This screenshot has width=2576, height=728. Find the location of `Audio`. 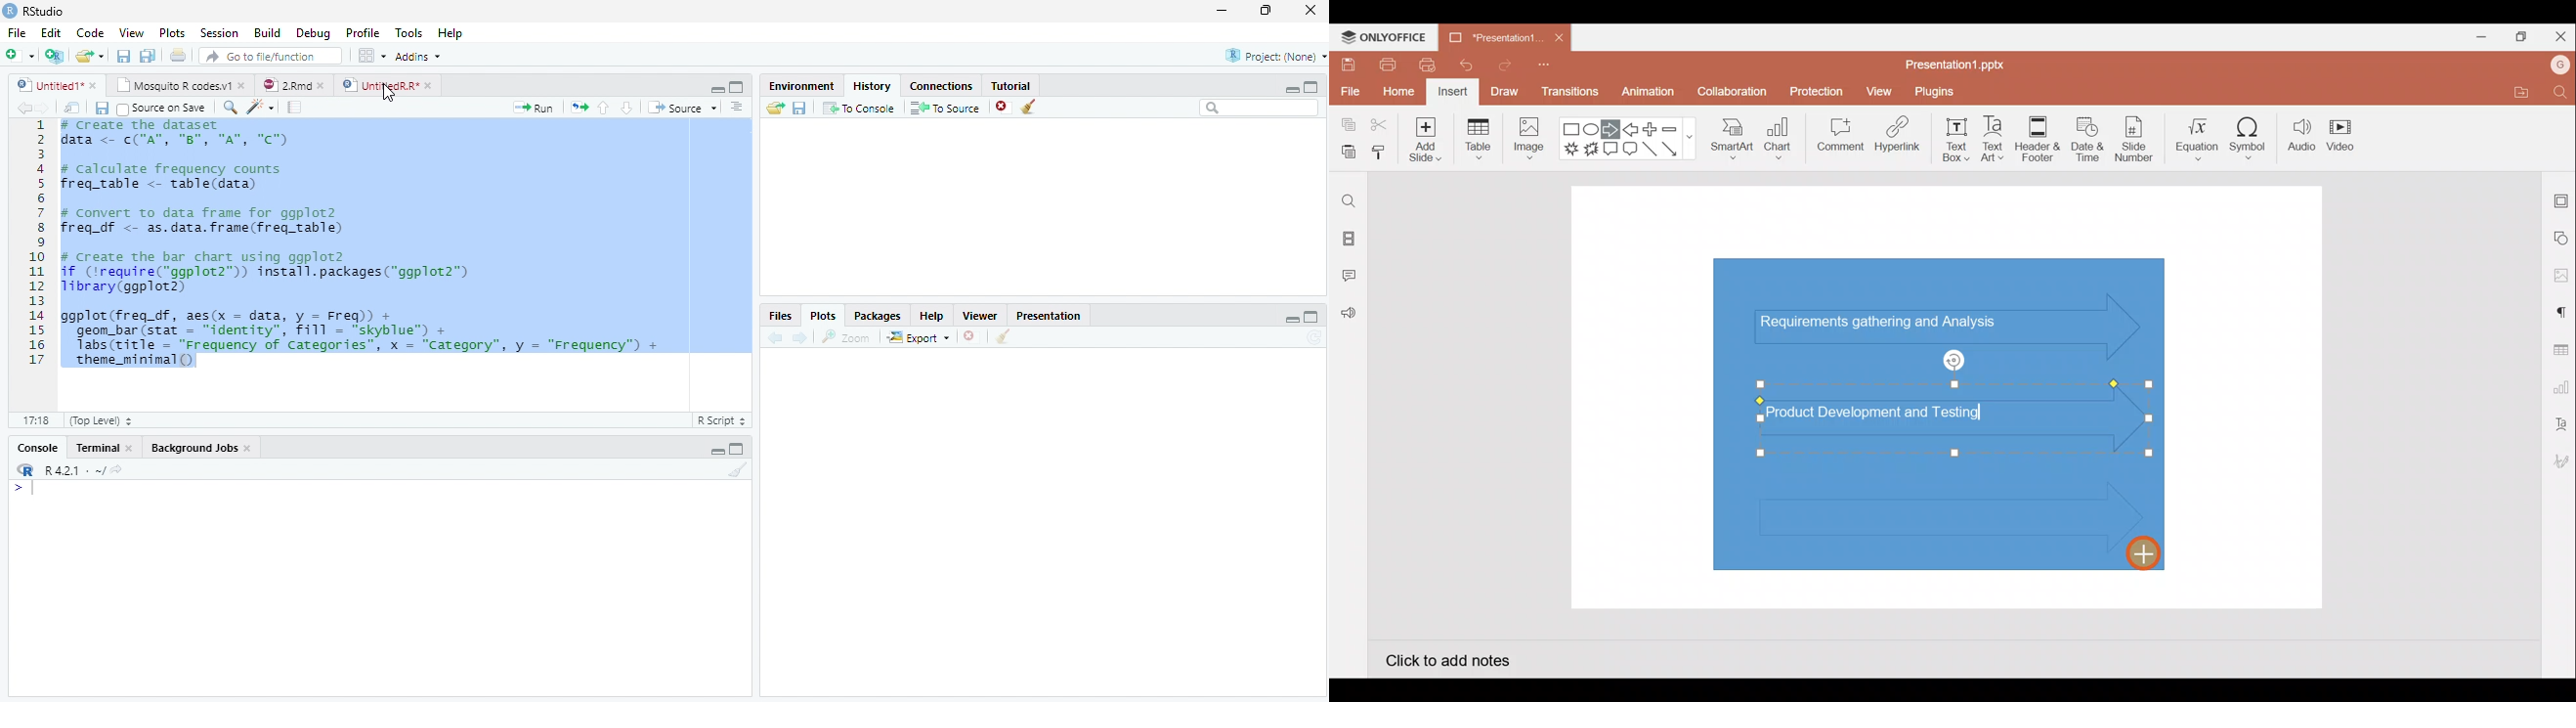

Audio is located at coordinates (2302, 135).